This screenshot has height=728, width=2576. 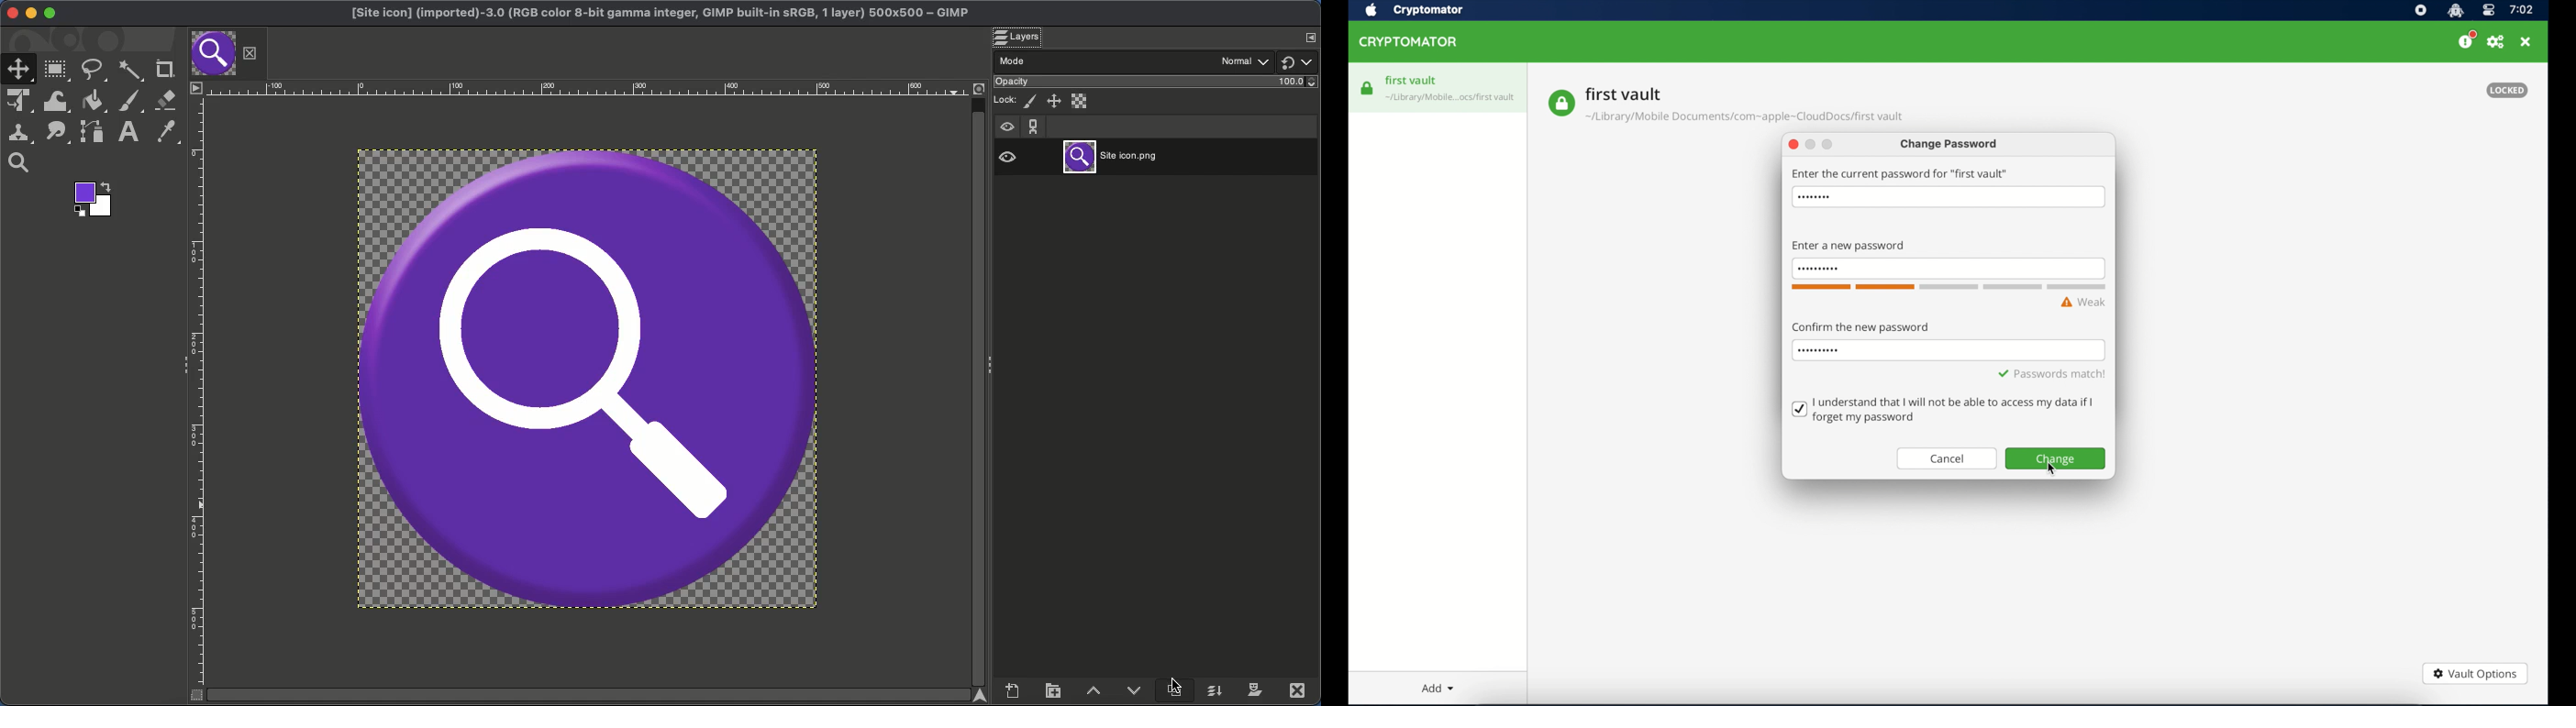 What do you see at coordinates (2084, 303) in the screenshot?
I see `weak` at bounding box center [2084, 303].